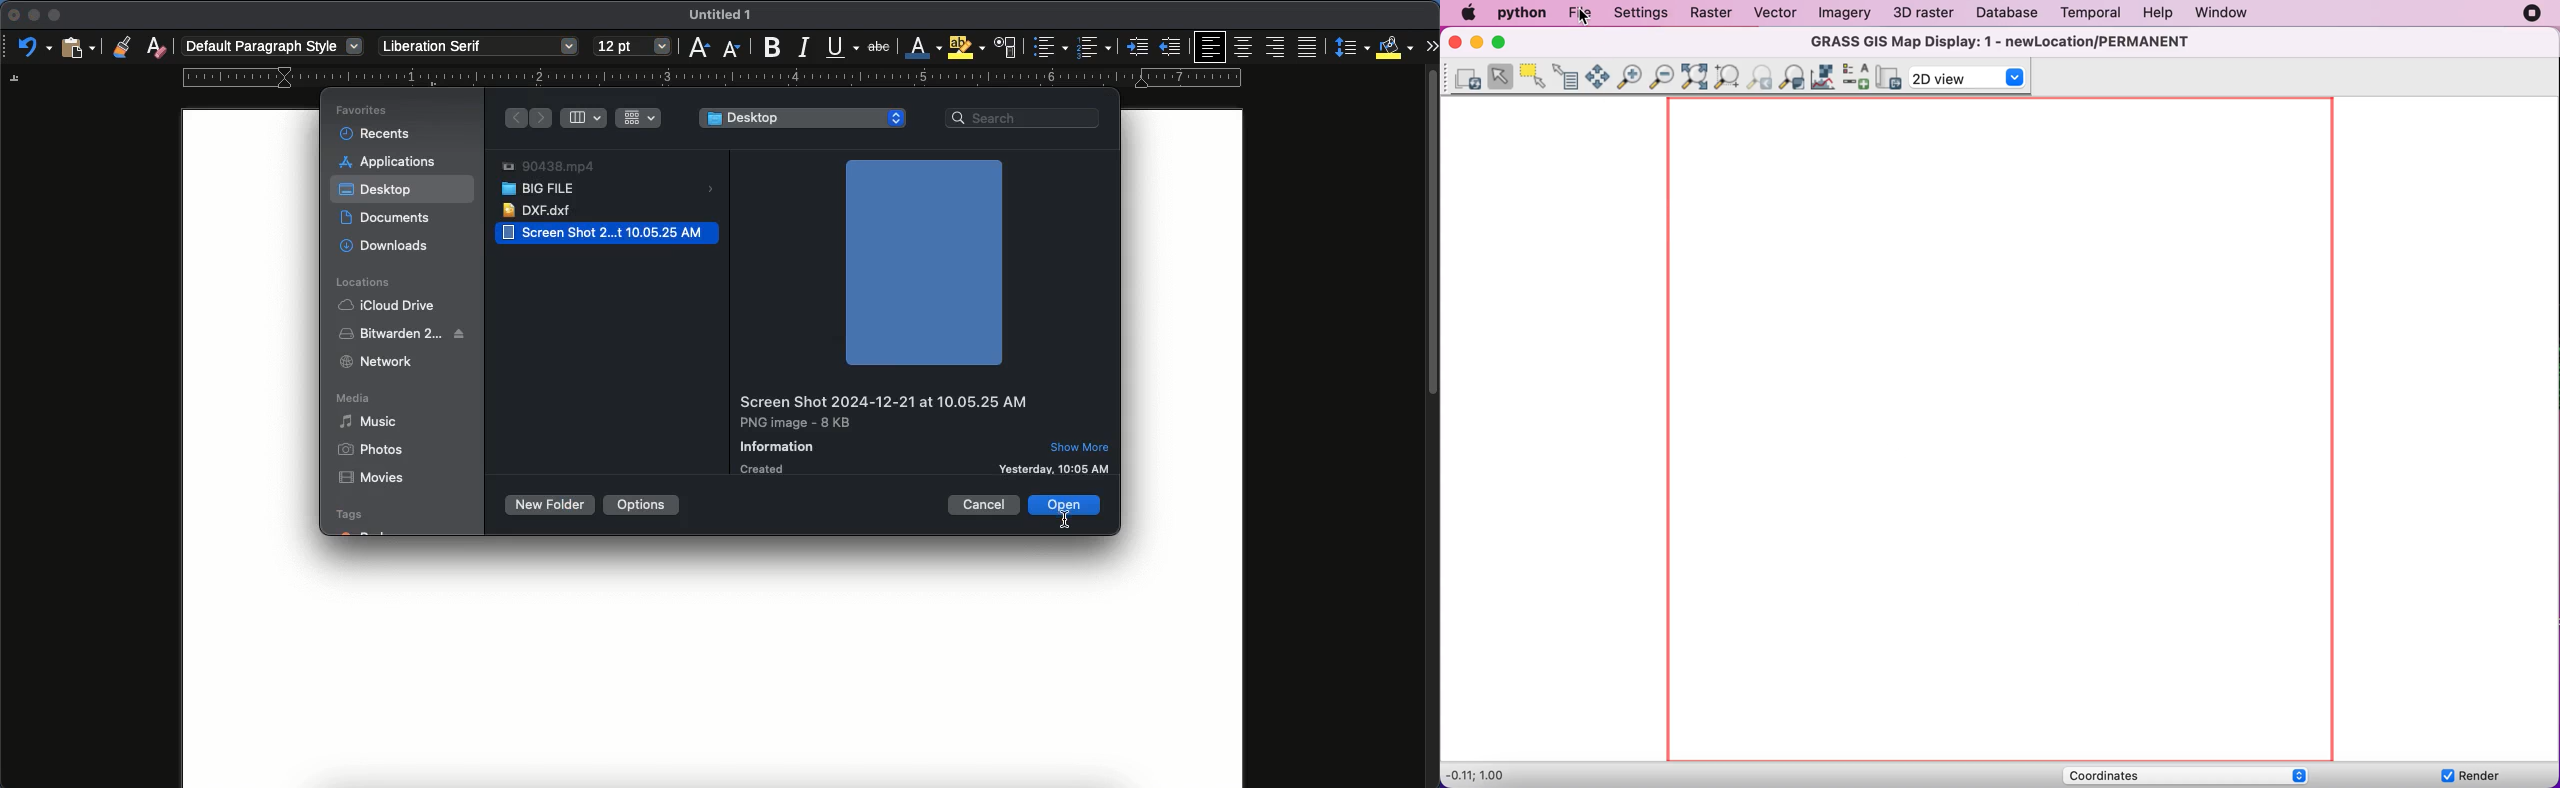  I want to click on search, so click(1025, 116).